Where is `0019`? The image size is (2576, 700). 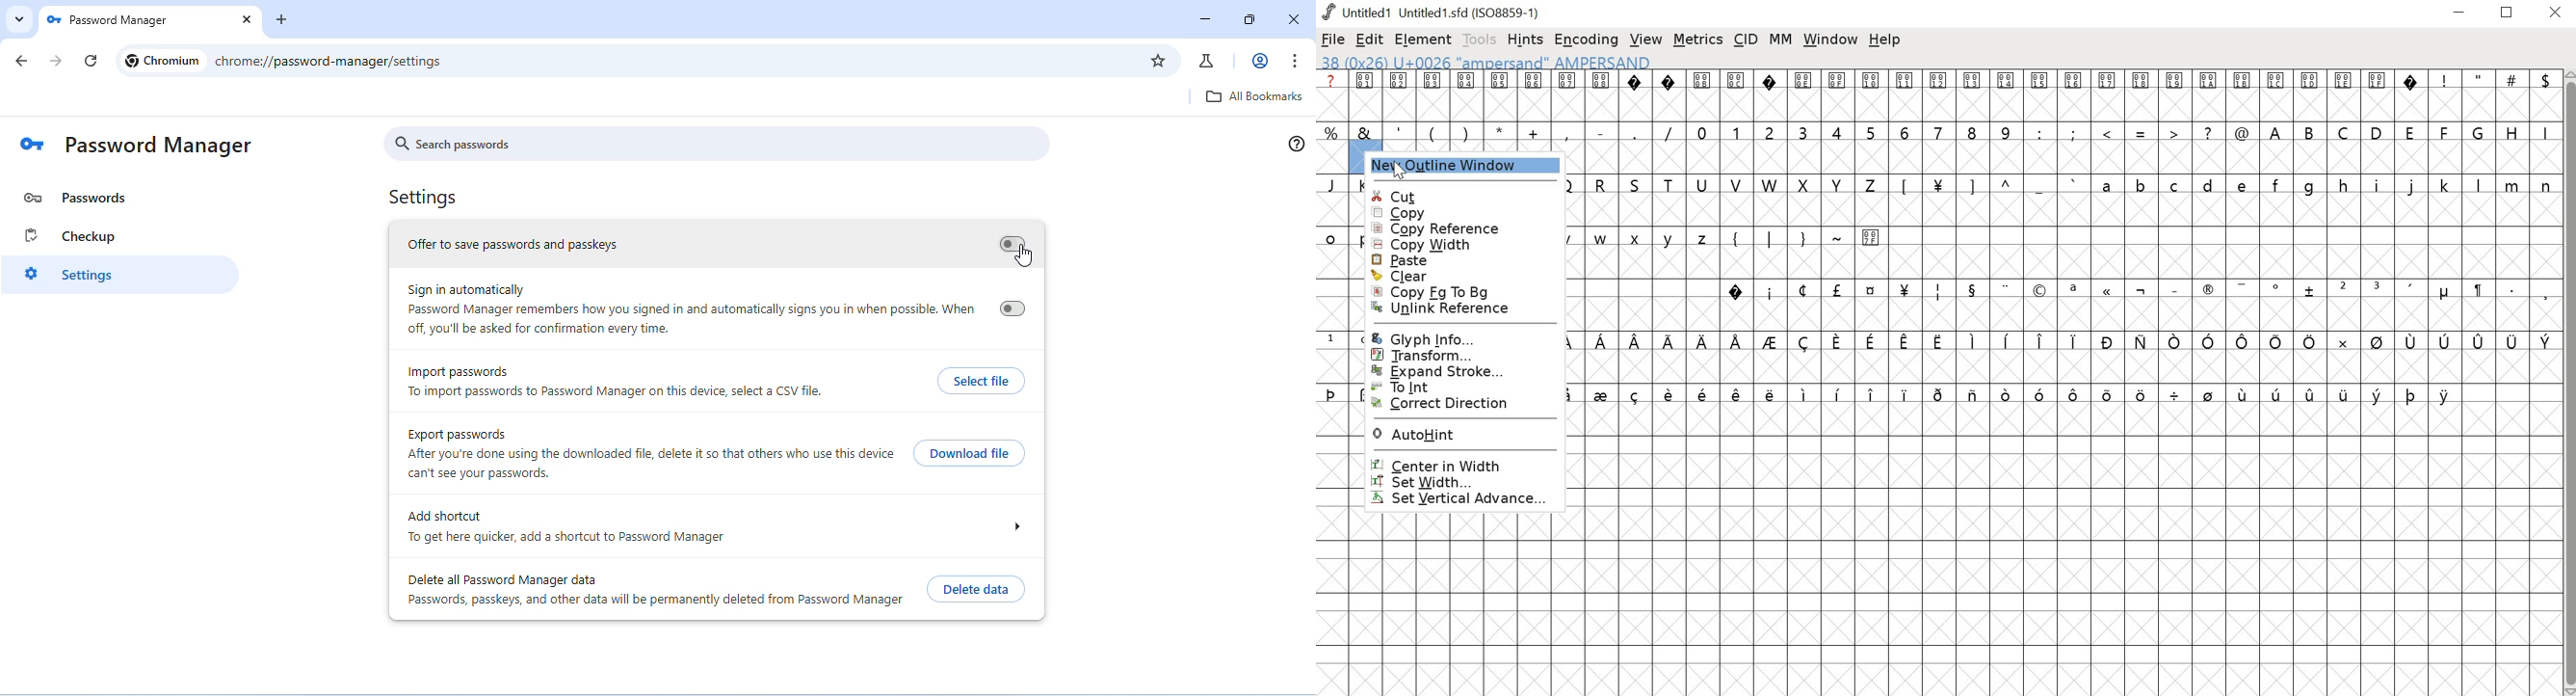
0019 is located at coordinates (2175, 96).